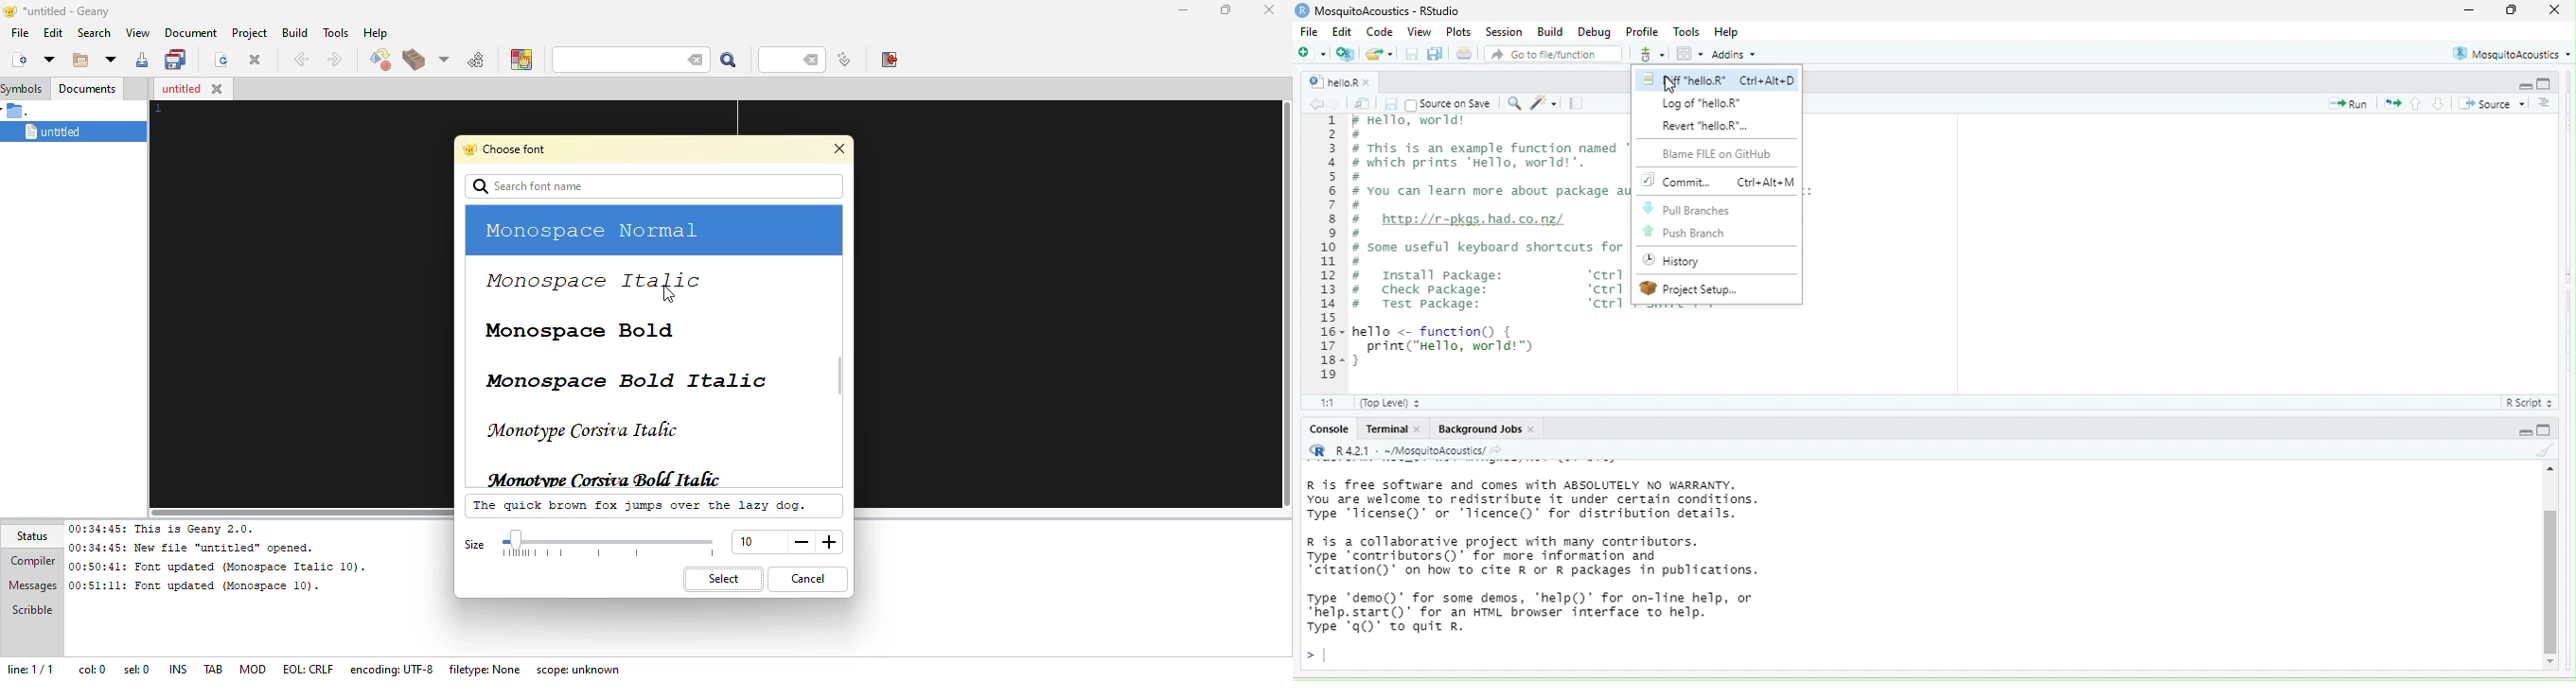  Describe the element at coordinates (1333, 81) in the screenshot. I see ` helloR` at that location.